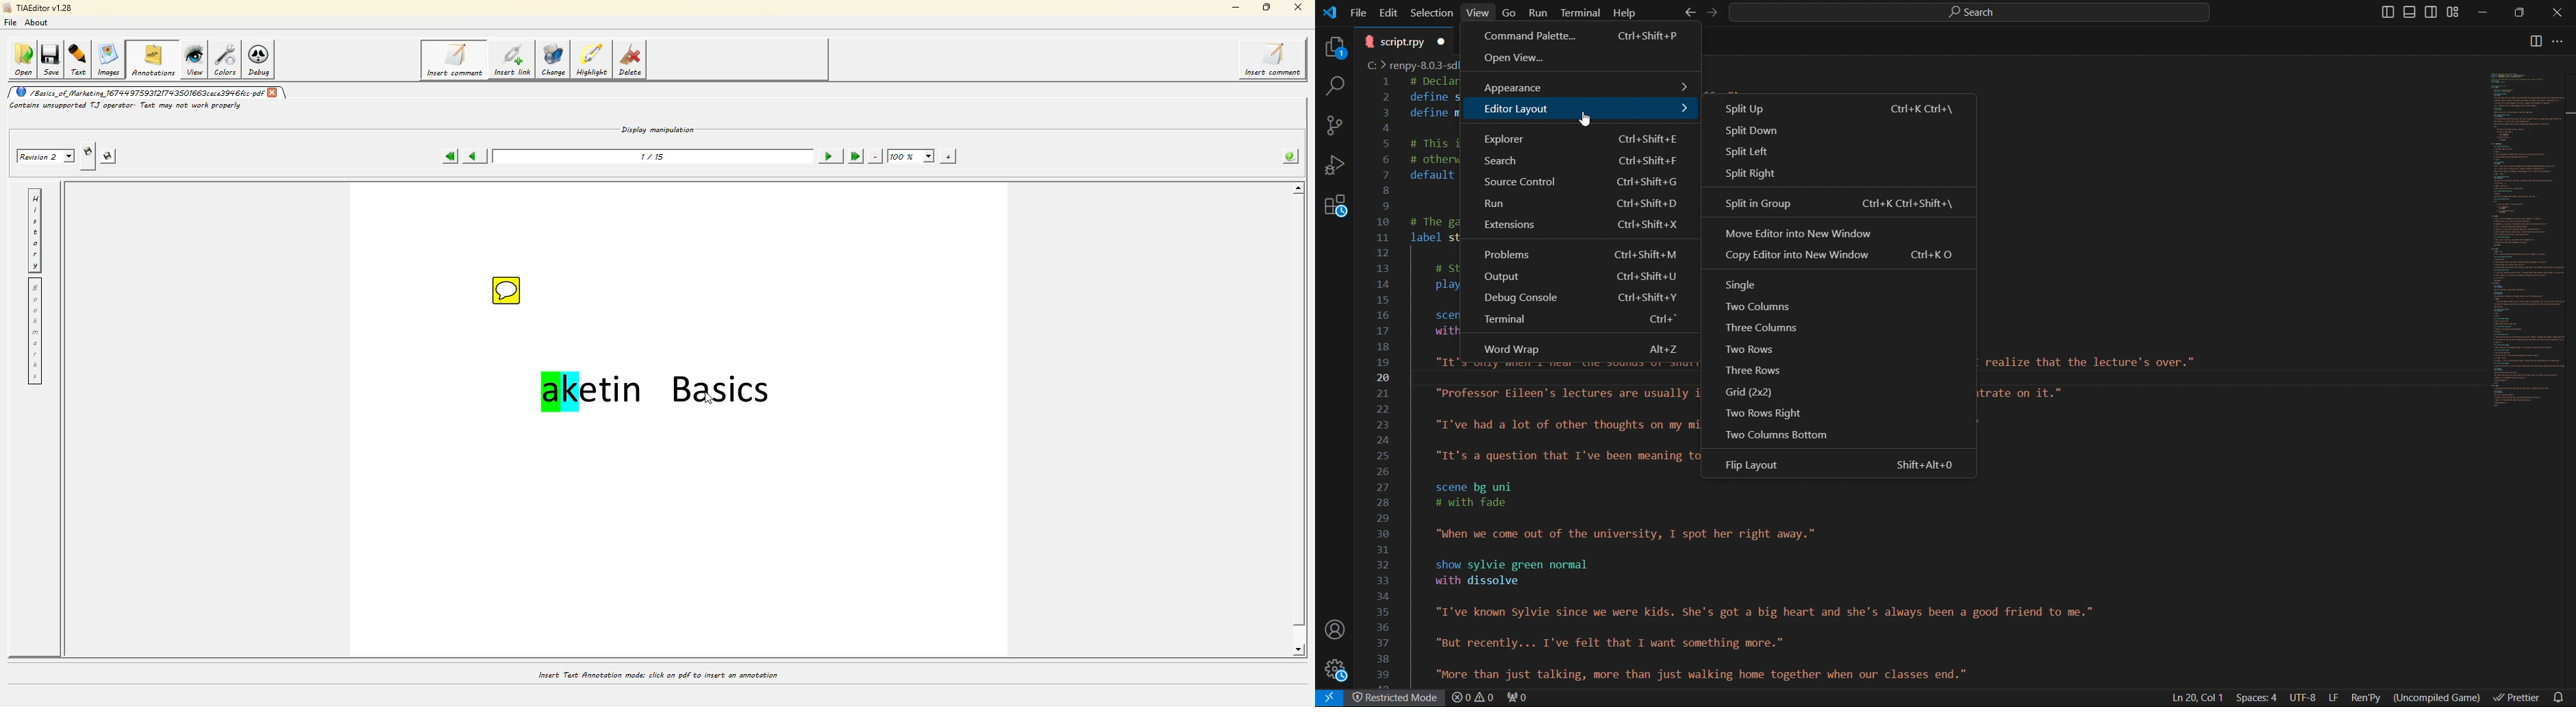 This screenshot has height=728, width=2576. What do you see at coordinates (1577, 137) in the screenshot?
I see `Explorer   ctrl+shift+e` at bounding box center [1577, 137].